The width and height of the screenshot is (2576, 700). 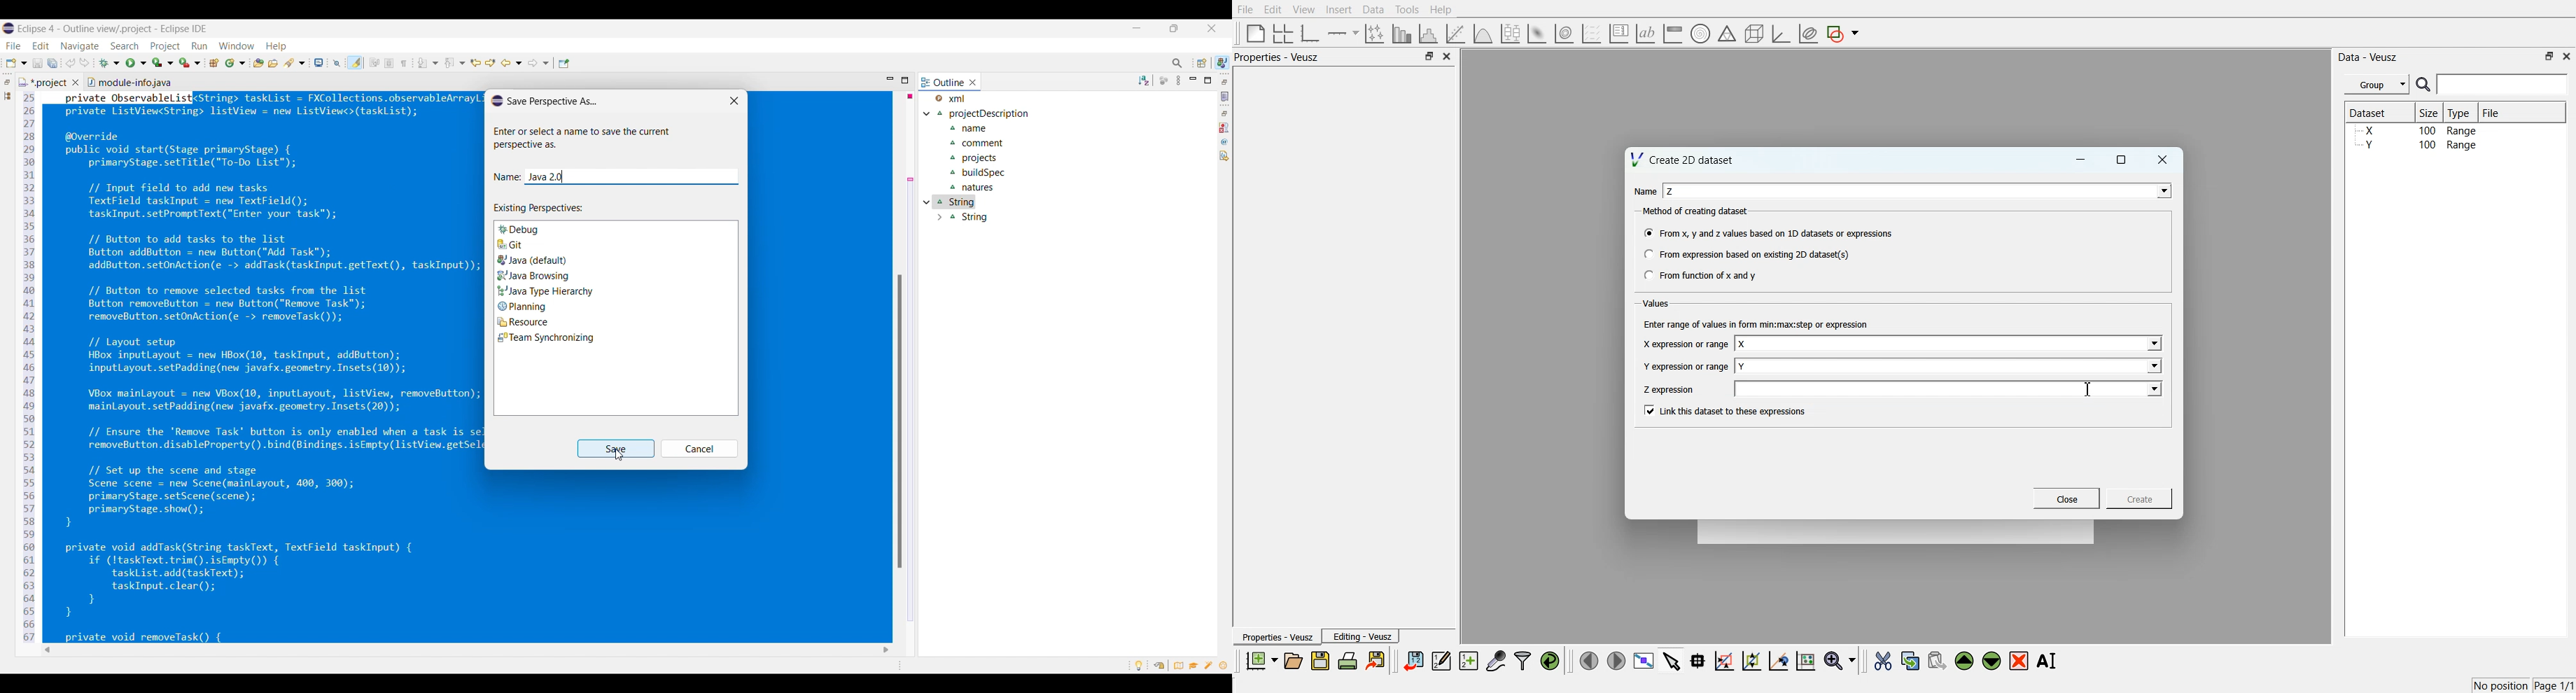 I want to click on Drop down, so click(x=2161, y=190).